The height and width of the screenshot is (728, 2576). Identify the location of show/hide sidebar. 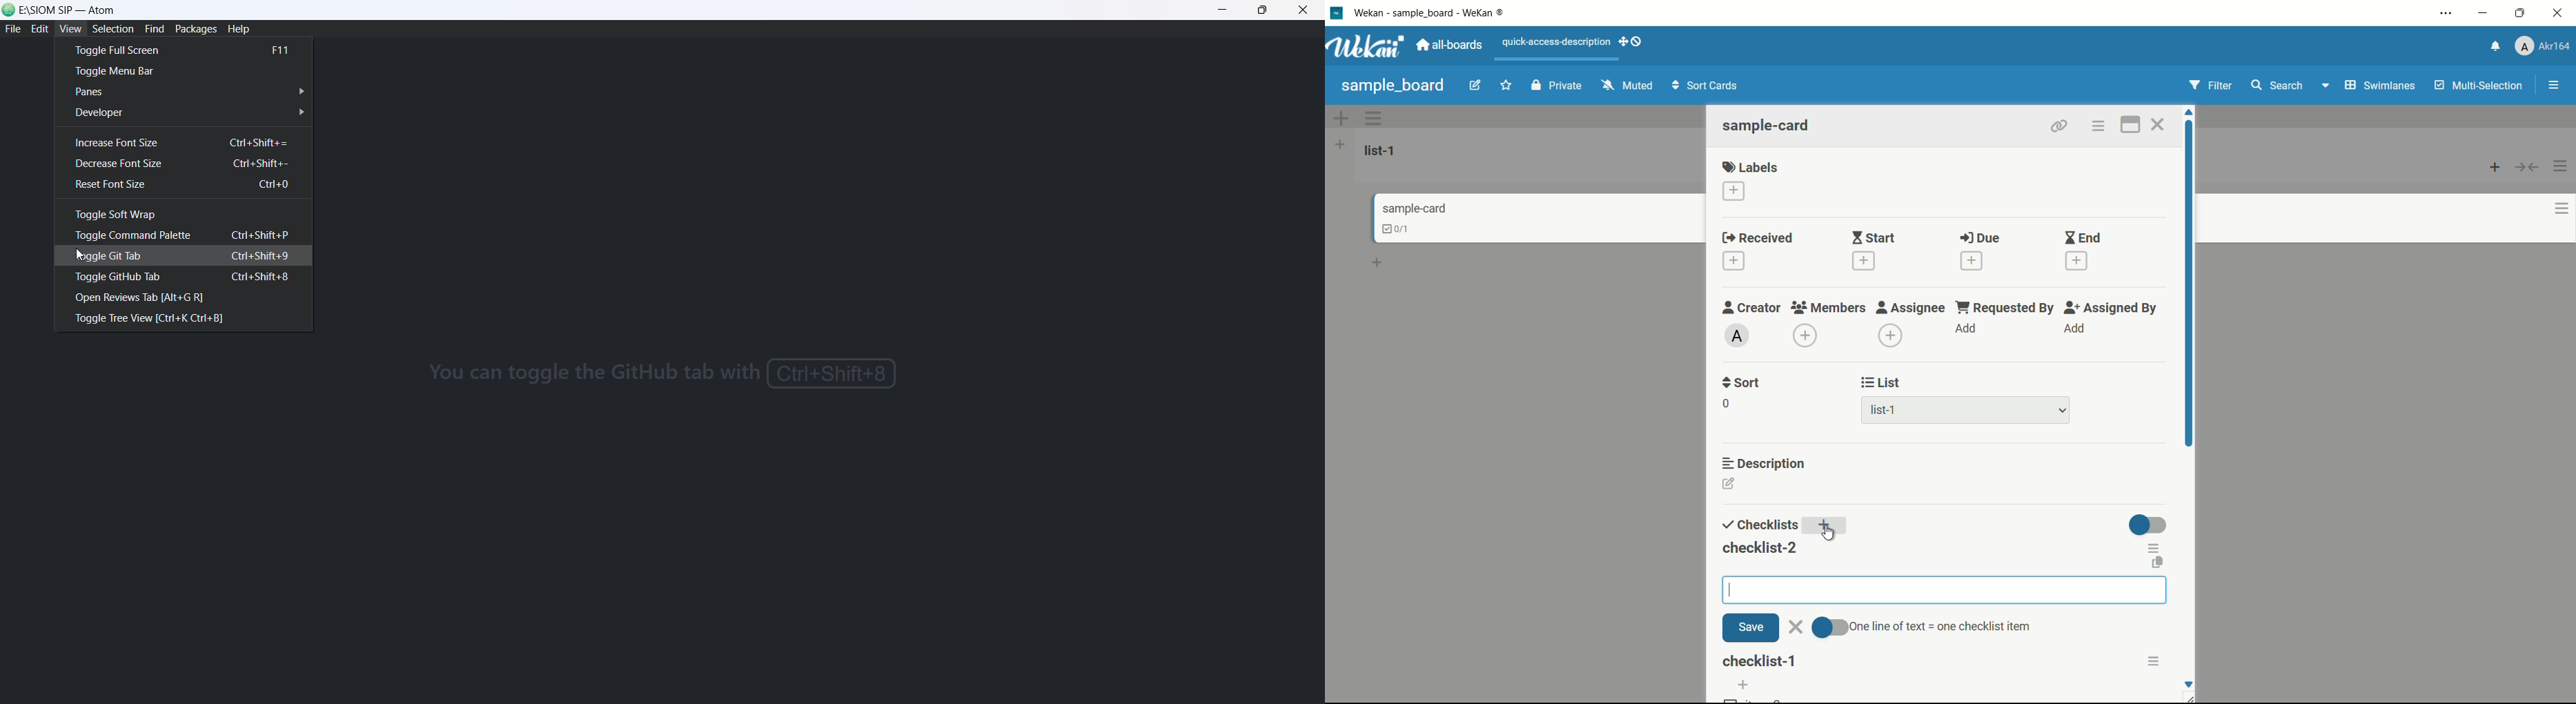
(2555, 85).